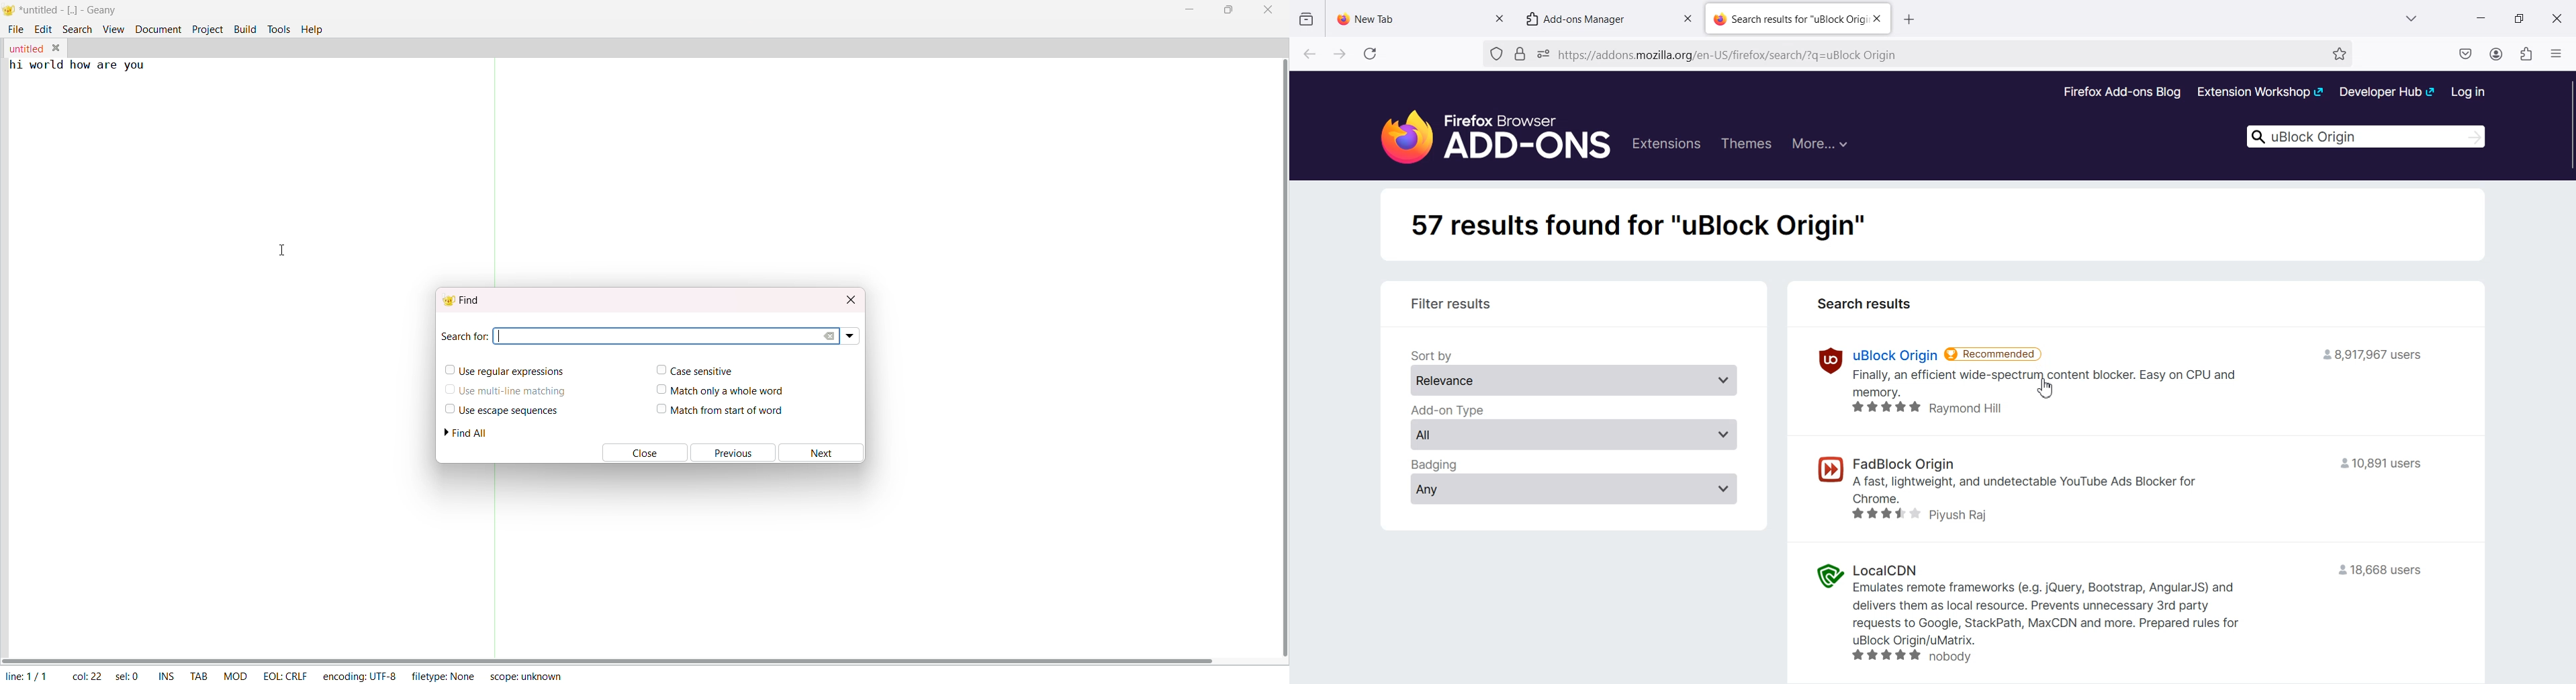 This screenshot has width=2576, height=700. Describe the element at coordinates (1959, 657) in the screenshot. I see `nobody` at that location.